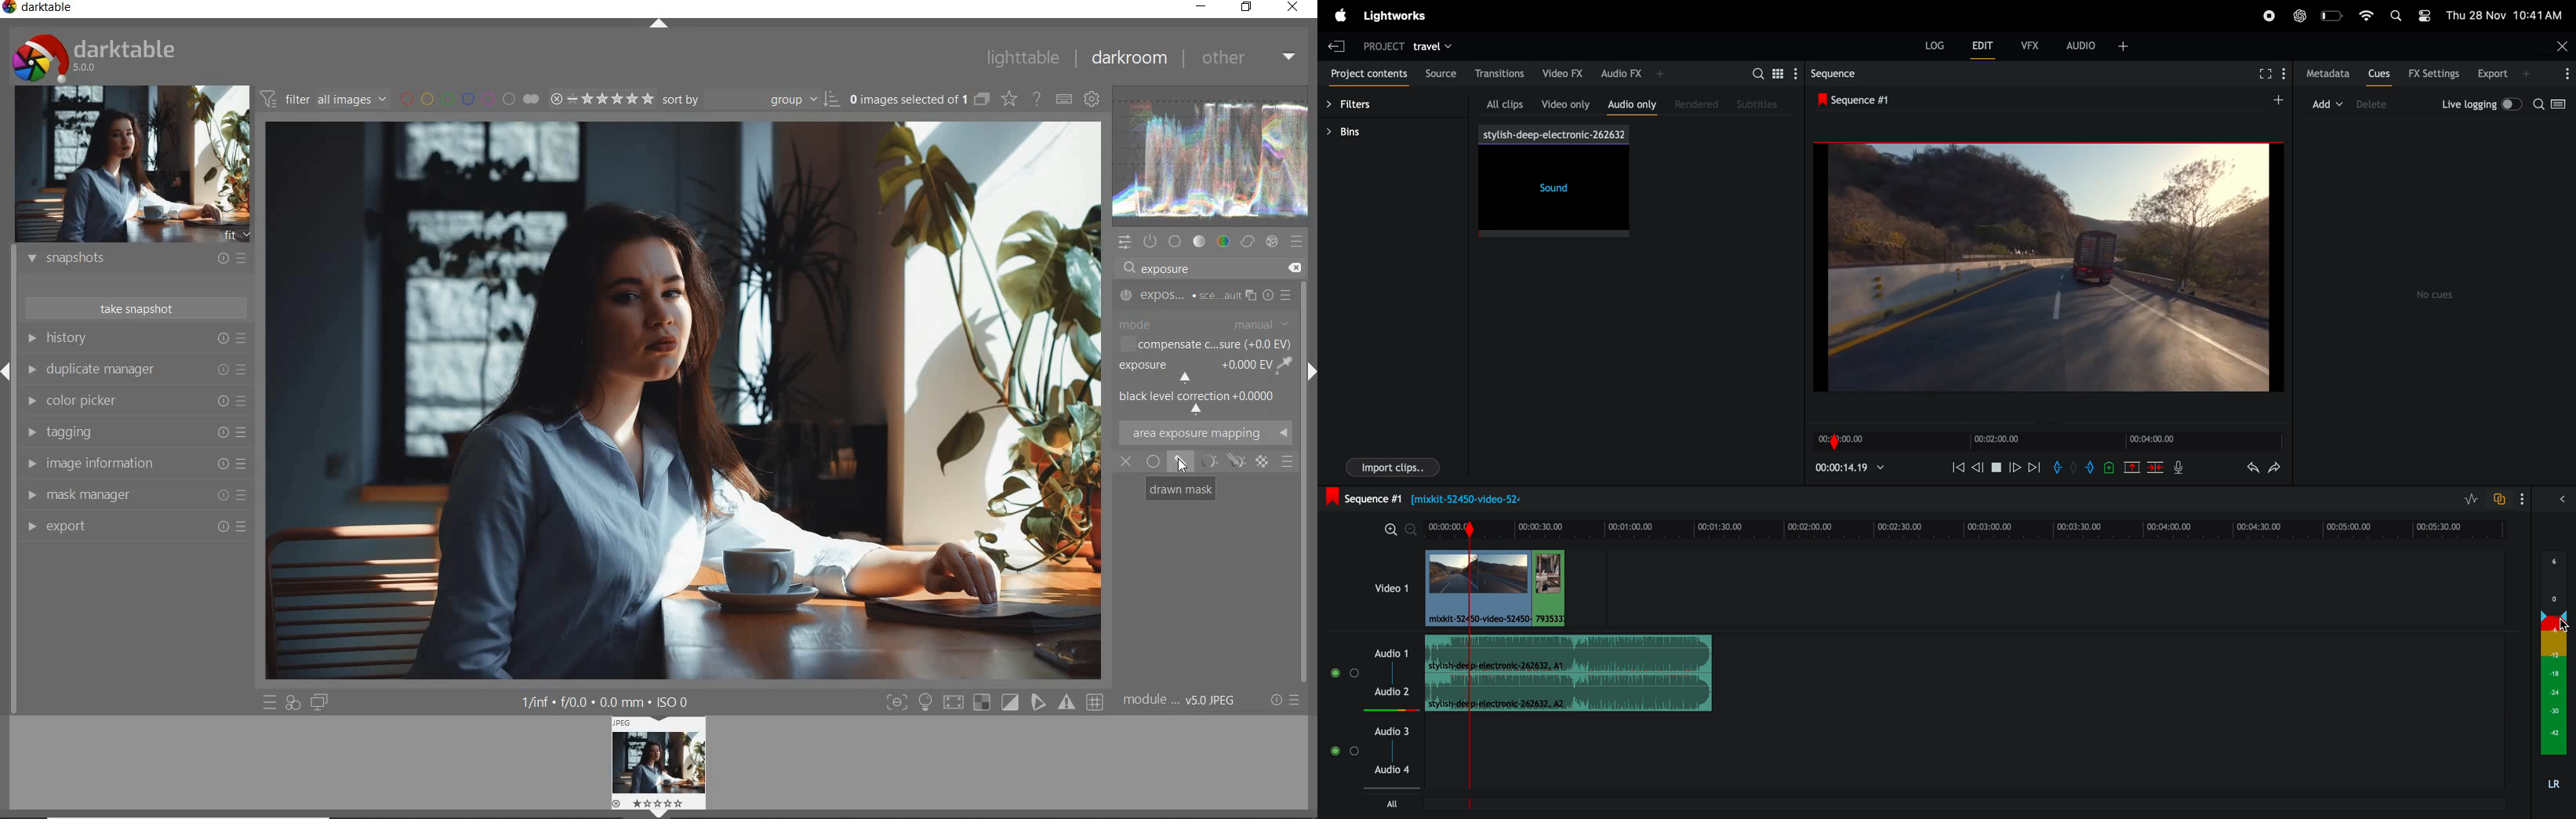 The image size is (2576, 840). Describe the element at coordinates (133, 166) in the screenshot. I see `image preview` at that location.